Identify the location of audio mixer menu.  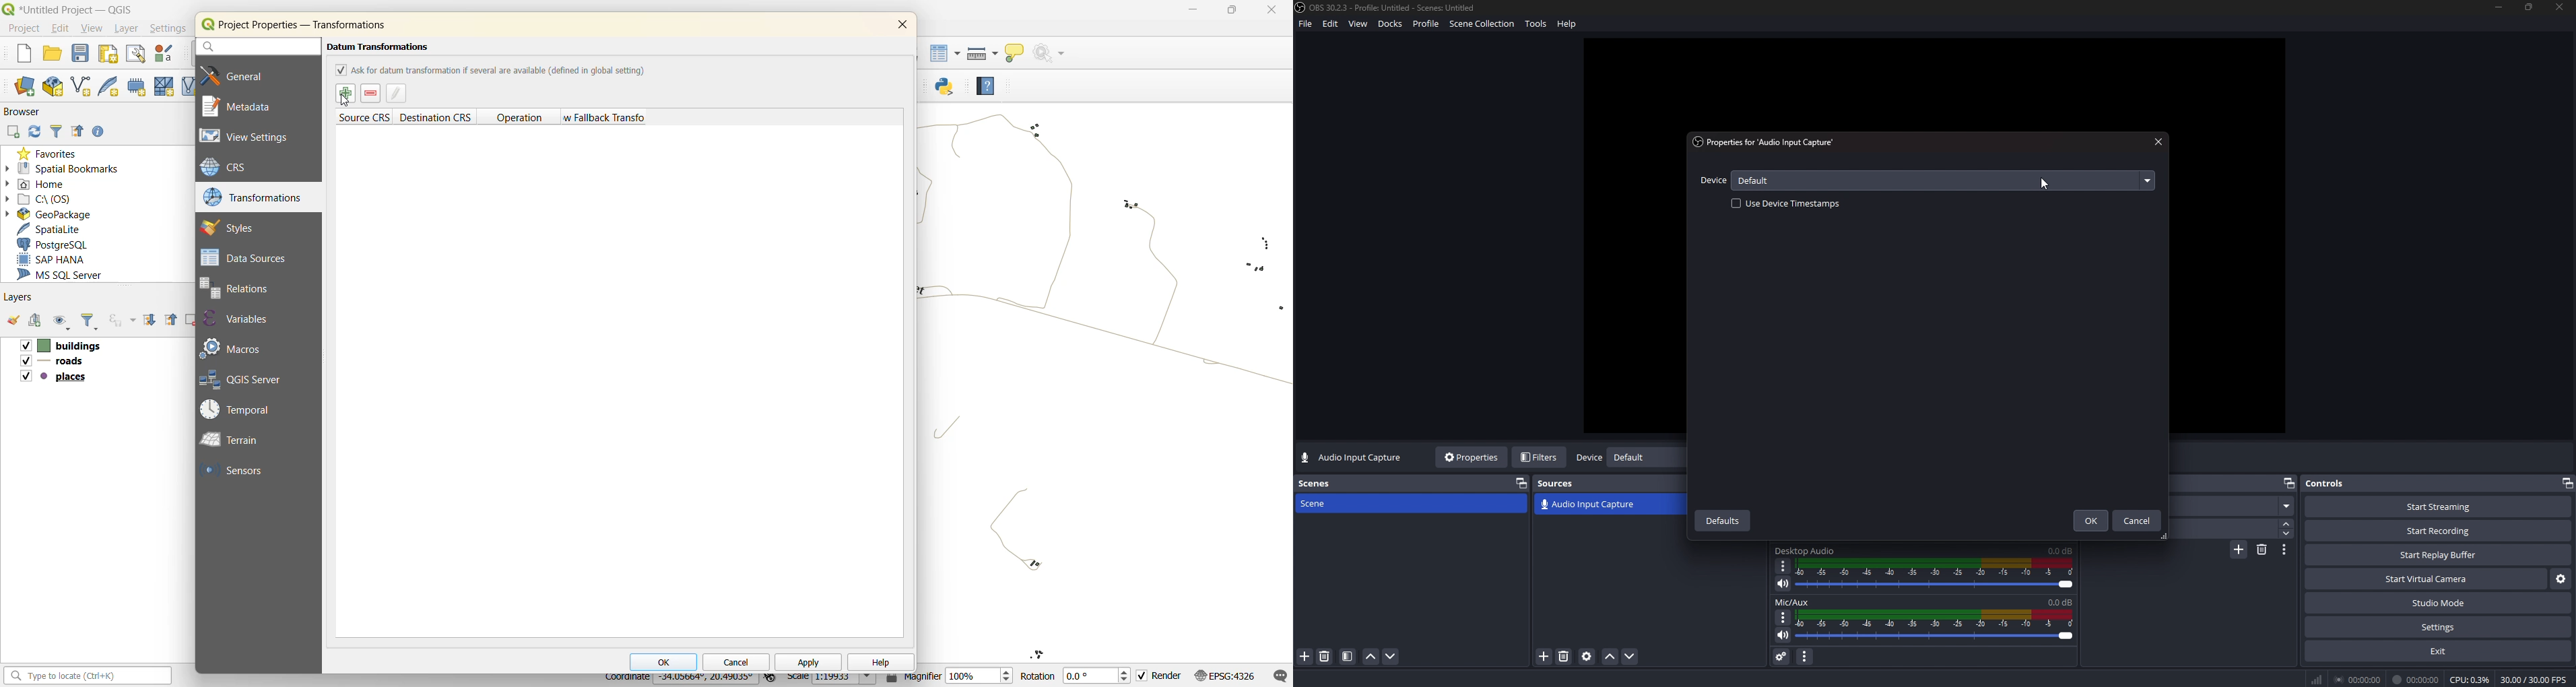
(1806, 656).